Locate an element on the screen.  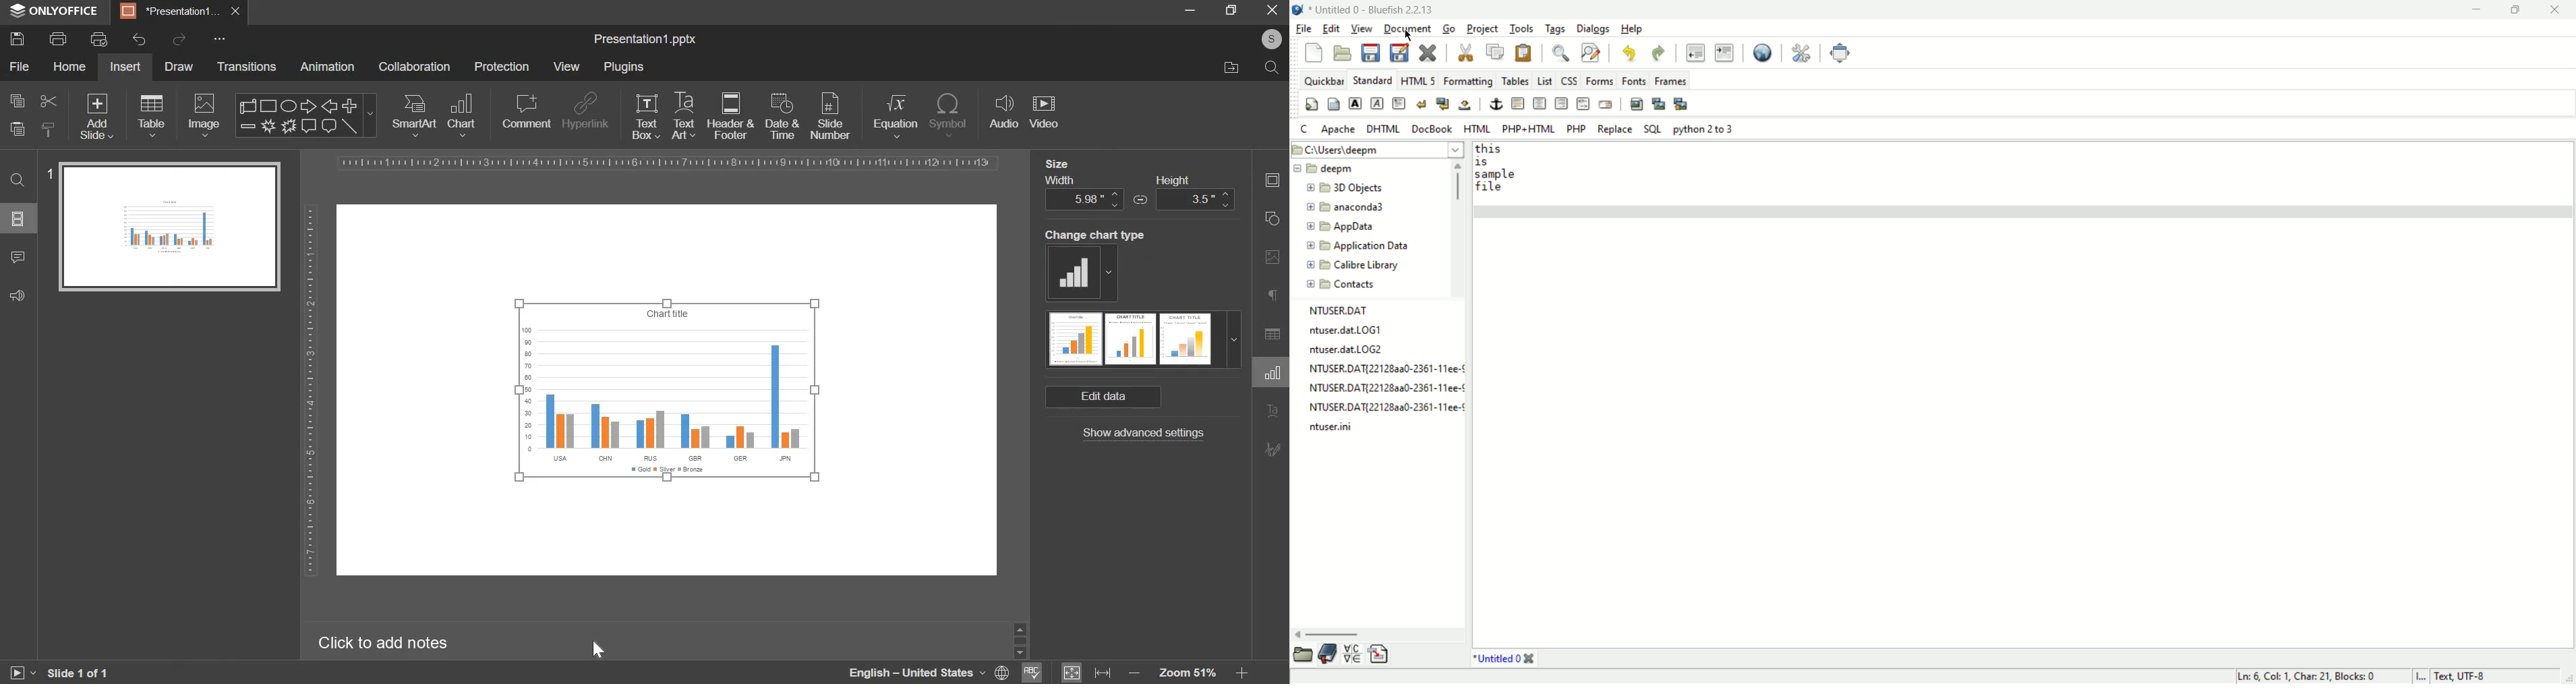
zoom level is located at coordinates (1187, 673).